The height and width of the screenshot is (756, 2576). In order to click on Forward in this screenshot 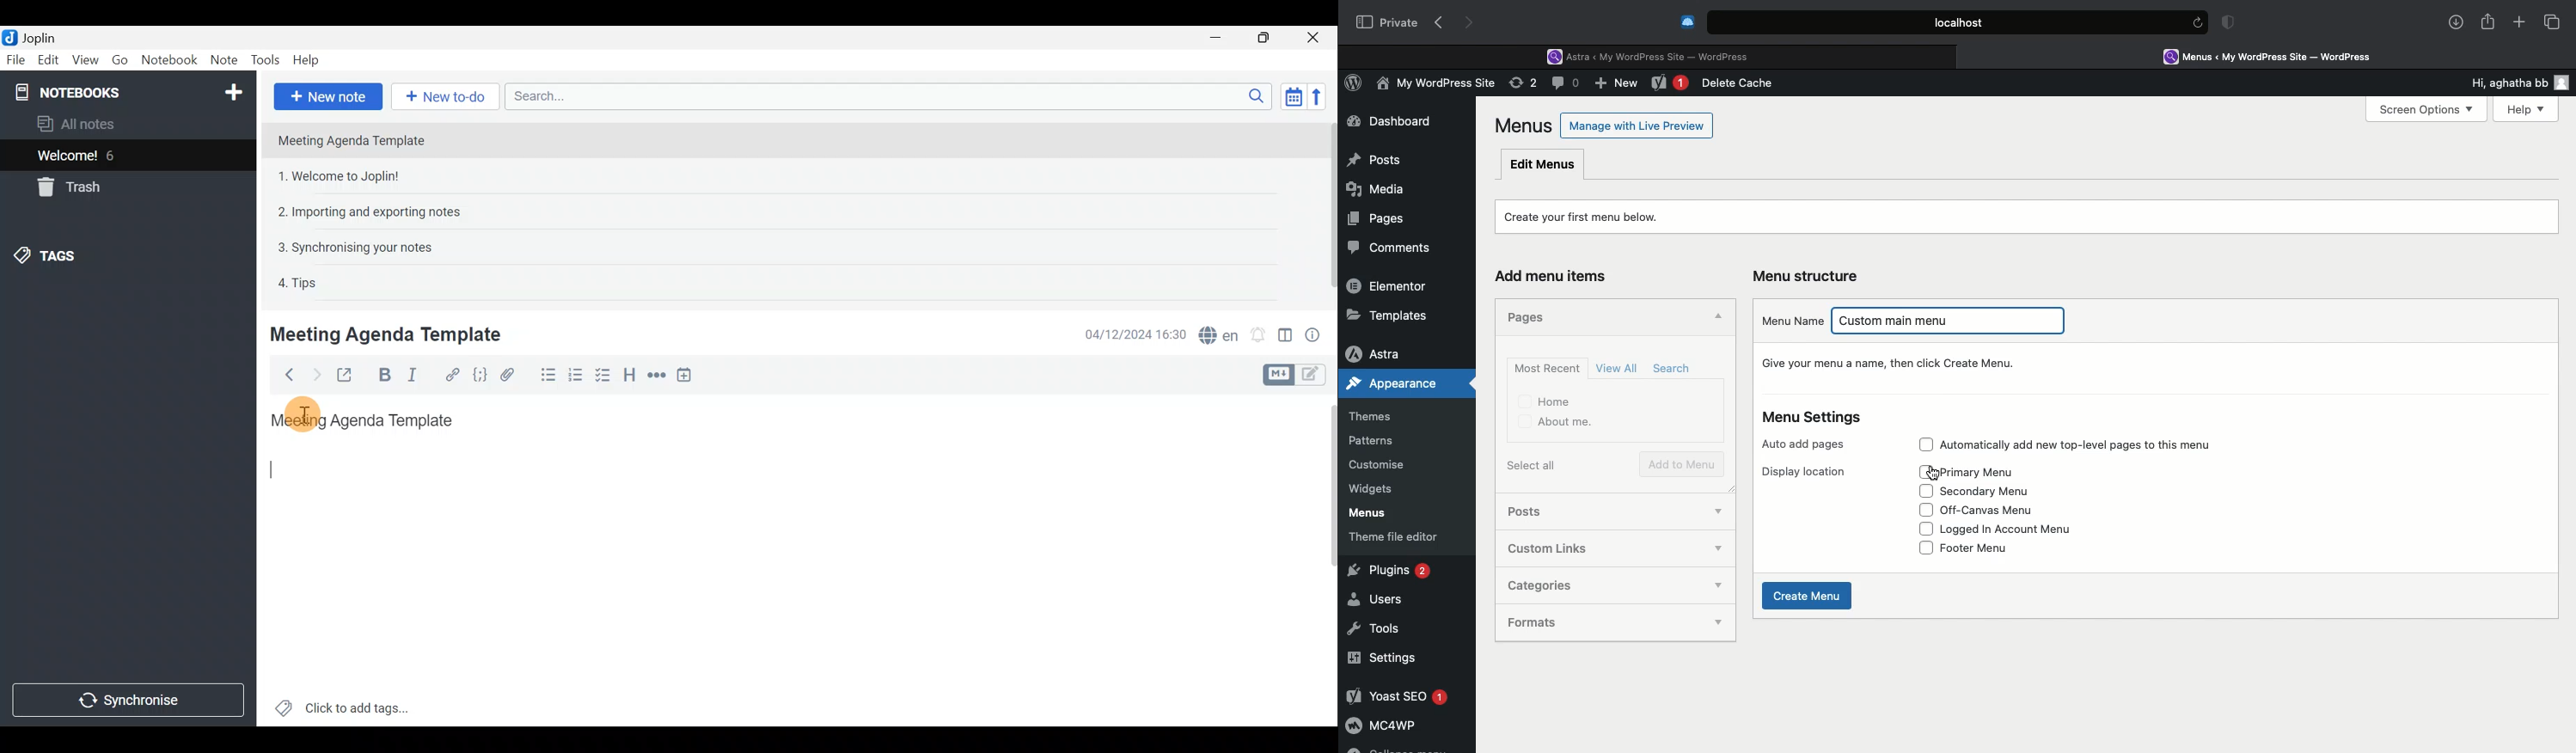, I will do `click(1472, 22)`.